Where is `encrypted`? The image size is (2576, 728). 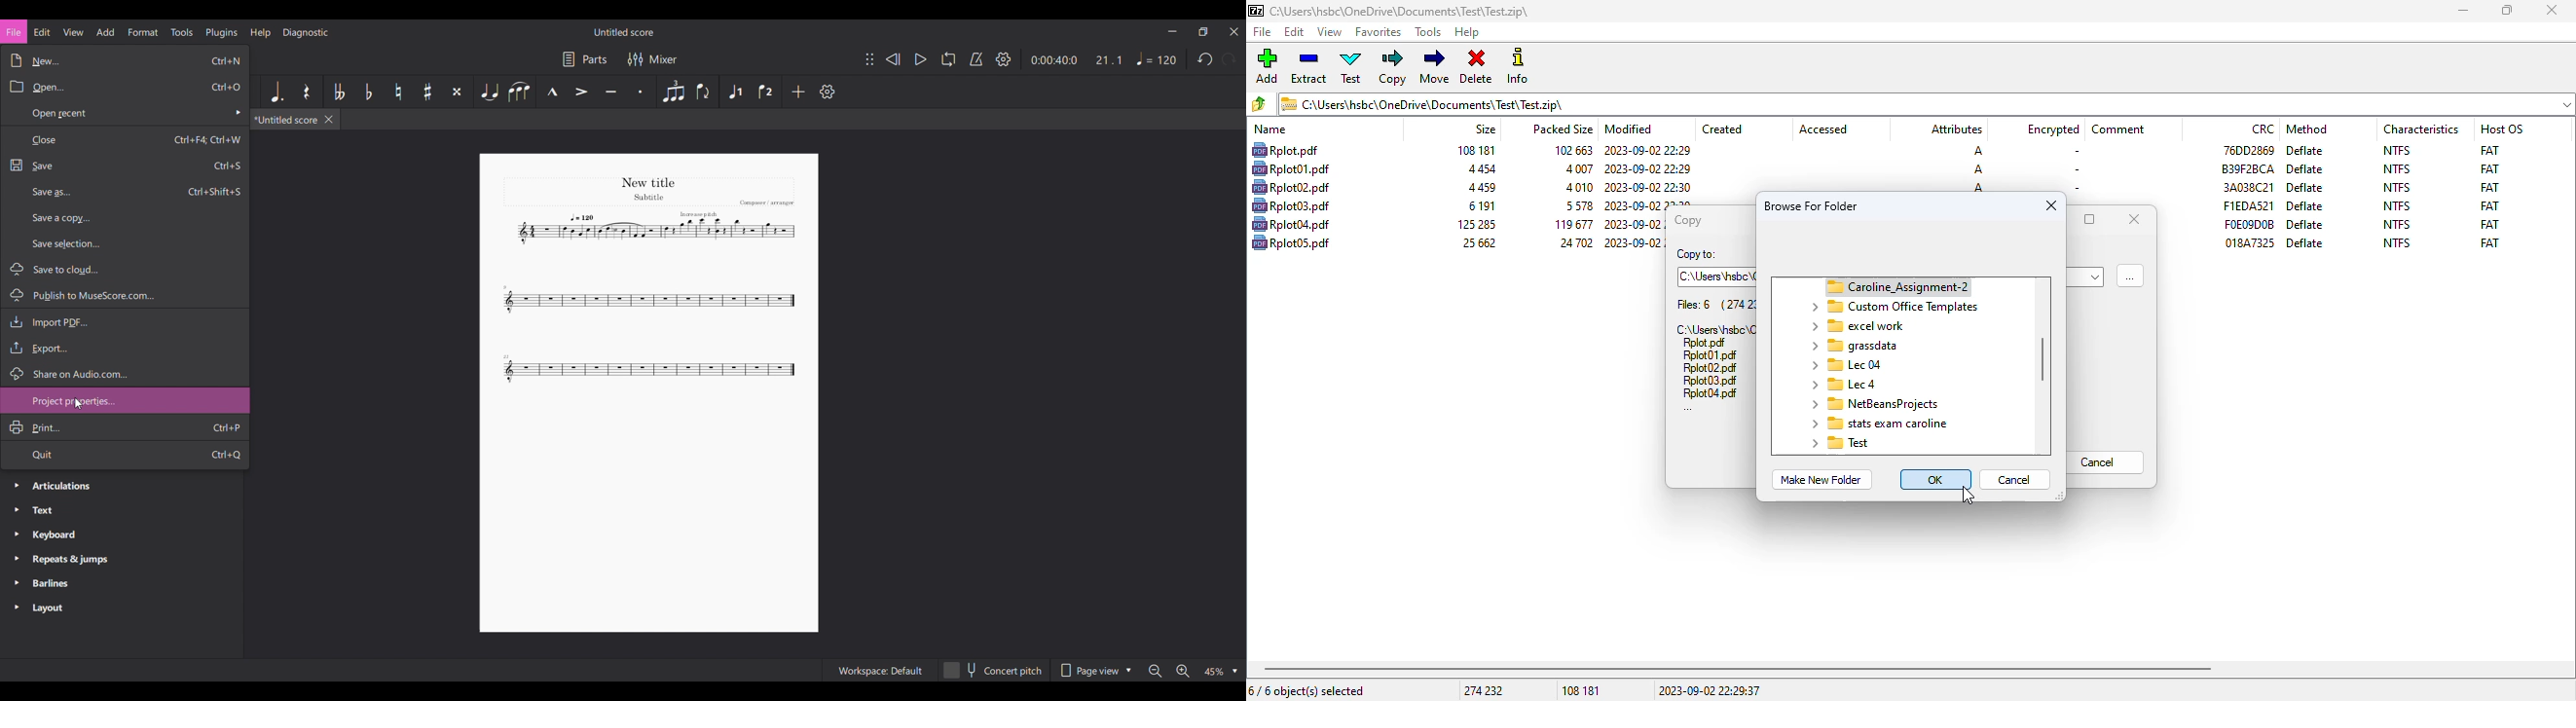
encrypted is located at coordinates (2053, 129).